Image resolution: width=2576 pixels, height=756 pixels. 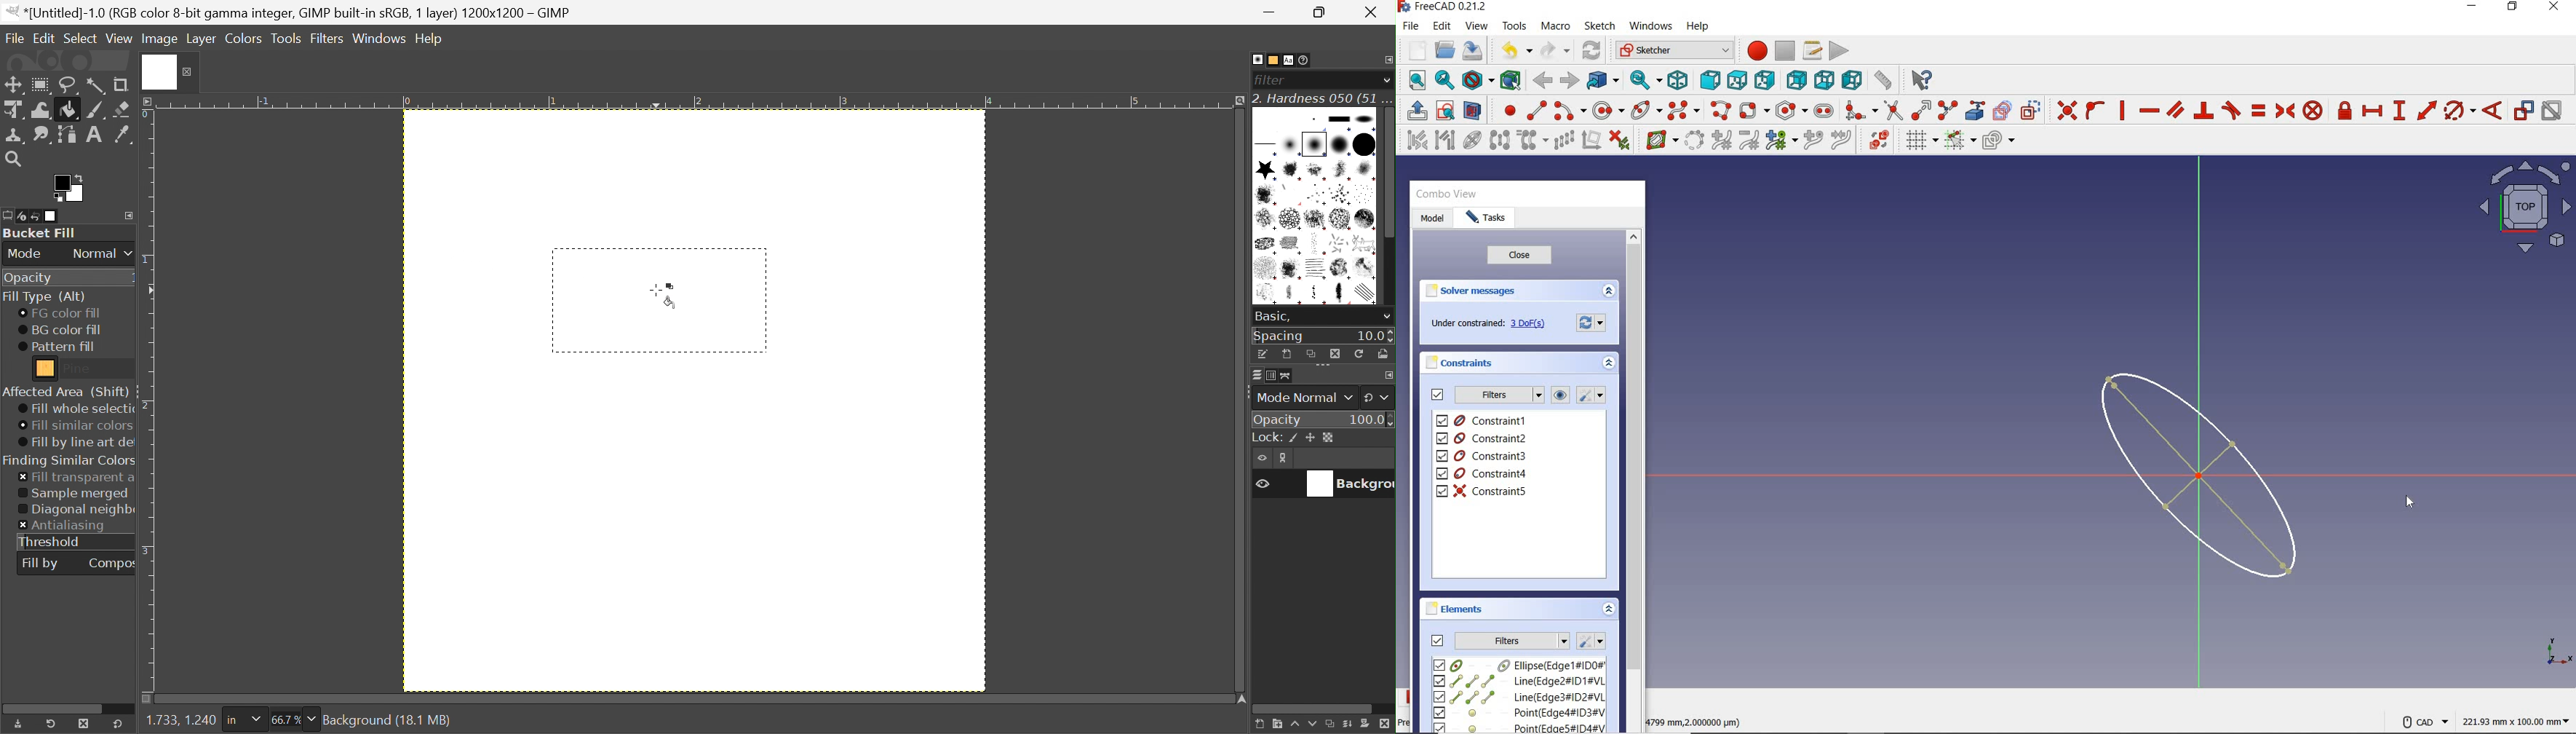 What do you see at coordinates (1736, 77) in the screenshot?
I see `top` at bounding box center [1736, 77].